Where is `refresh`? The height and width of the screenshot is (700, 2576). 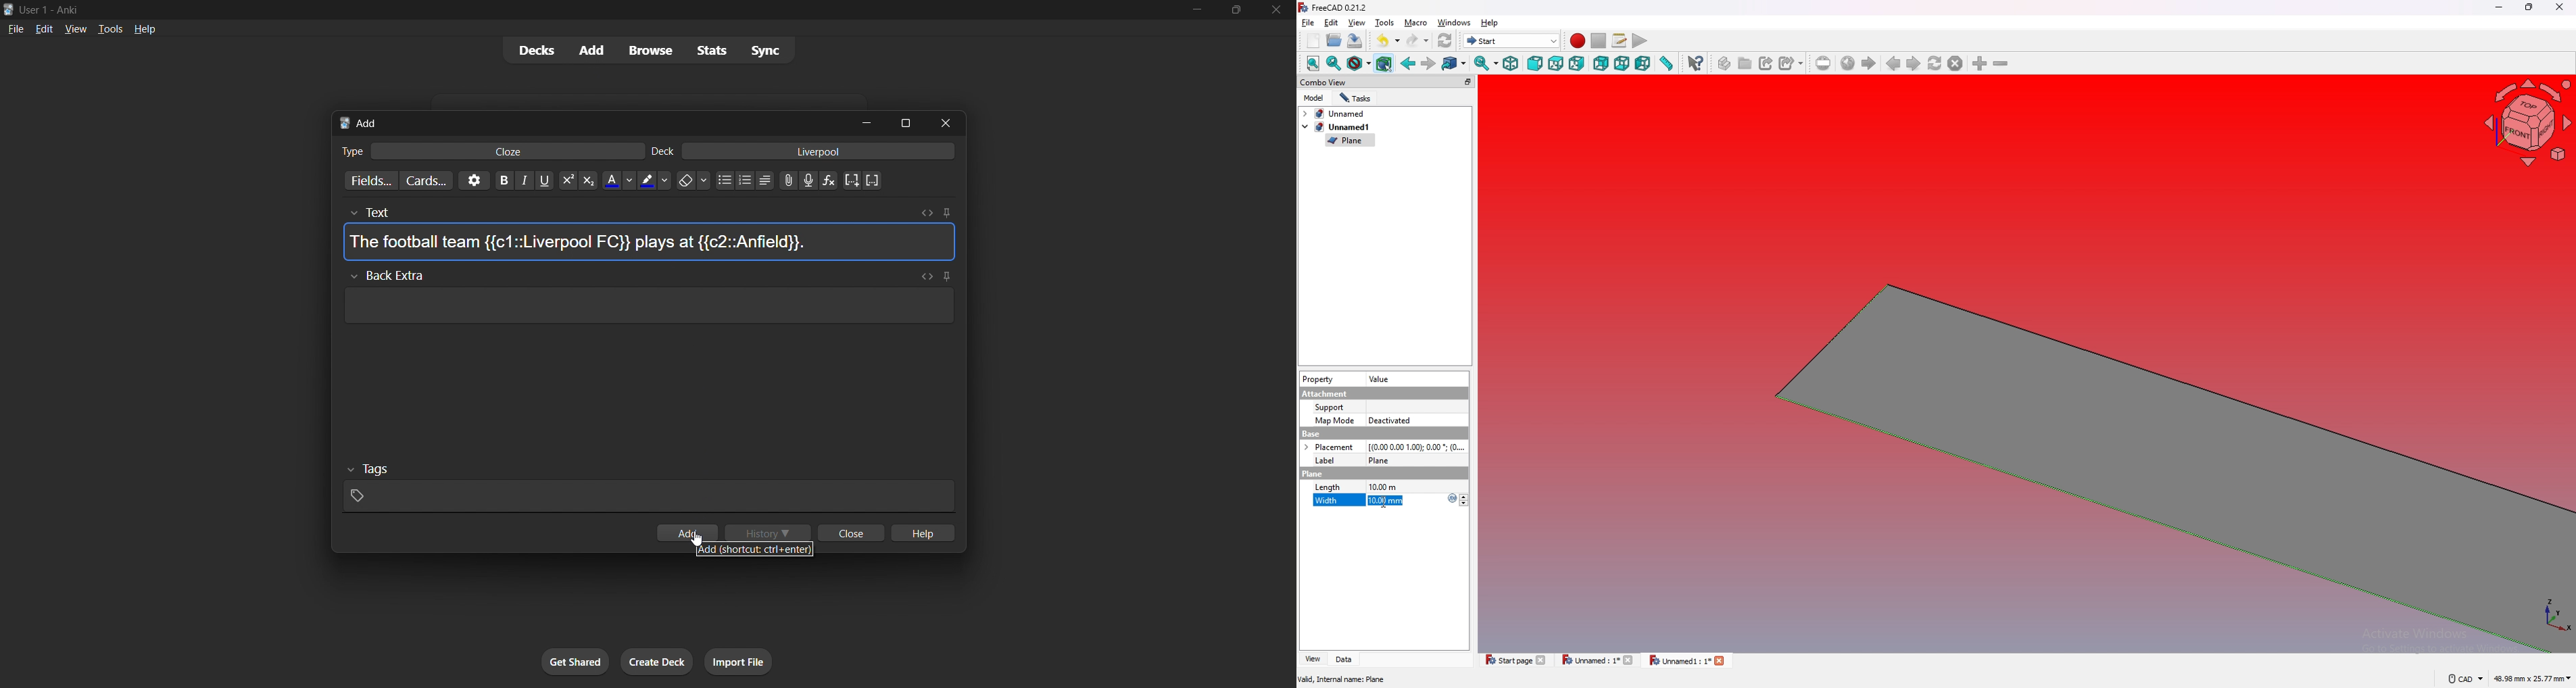
refresh is located at coordinates (1446, 41).